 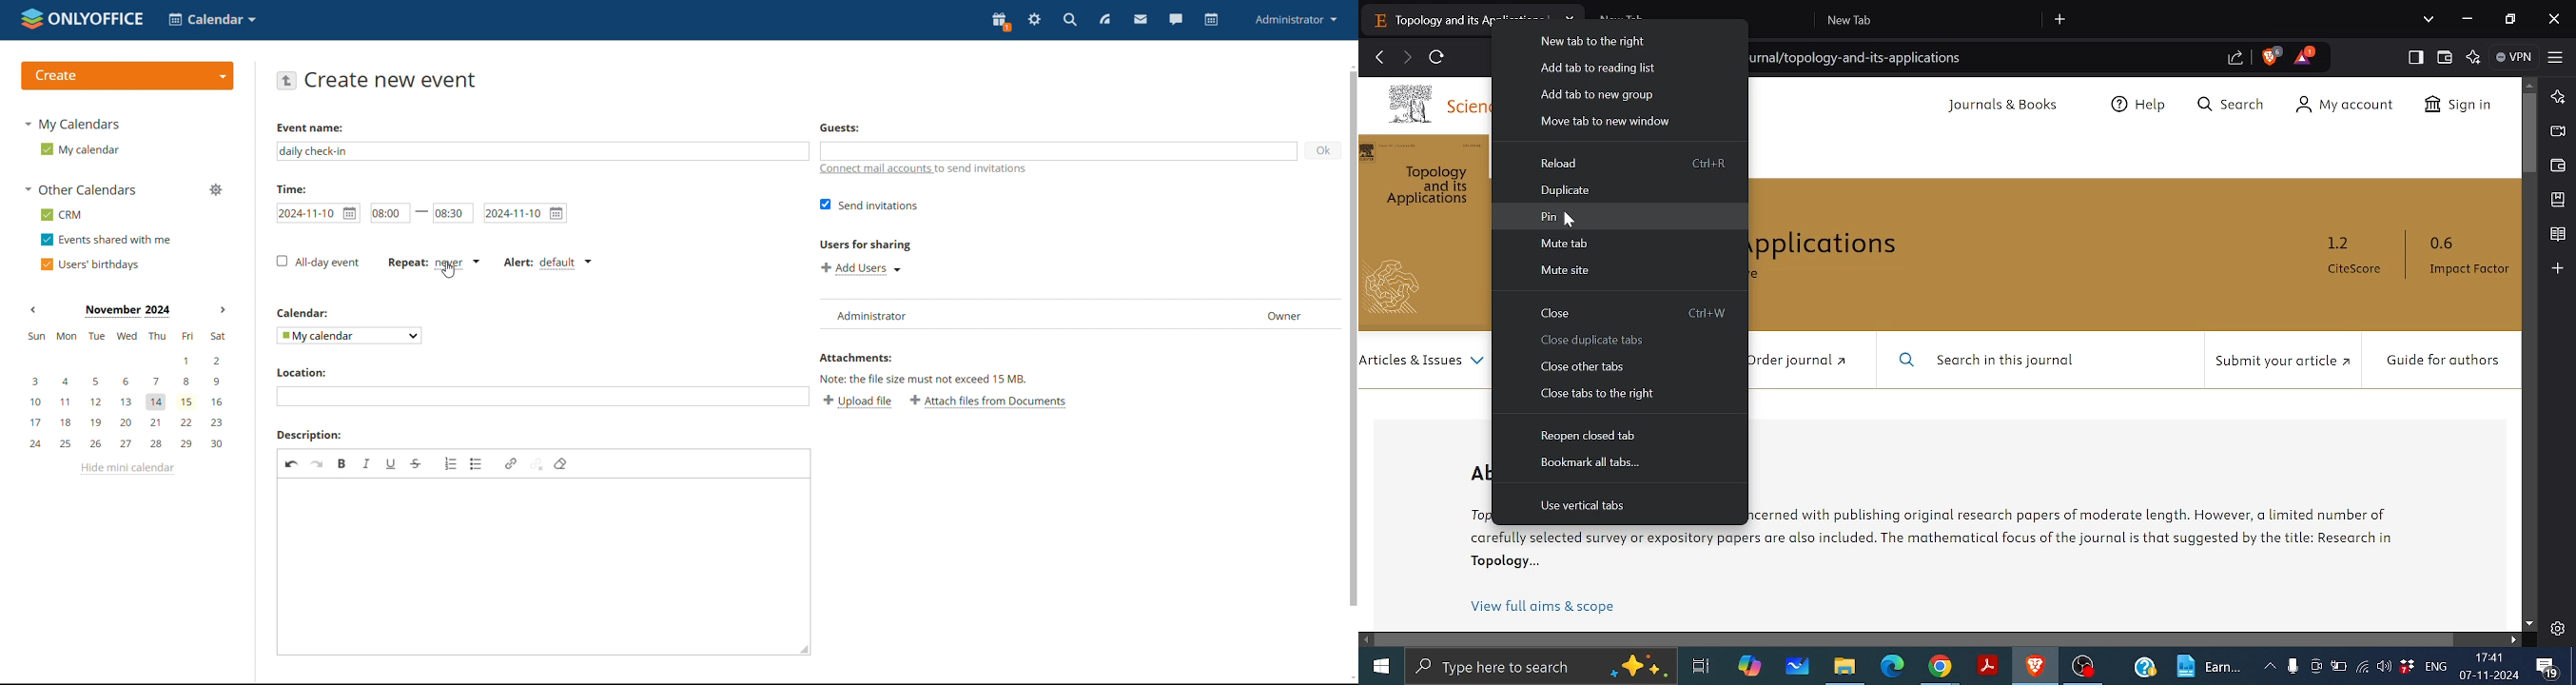 What do you see at coordinates (422, 214) in the screenshot?
I see `-` at bounding box center [422, 214].